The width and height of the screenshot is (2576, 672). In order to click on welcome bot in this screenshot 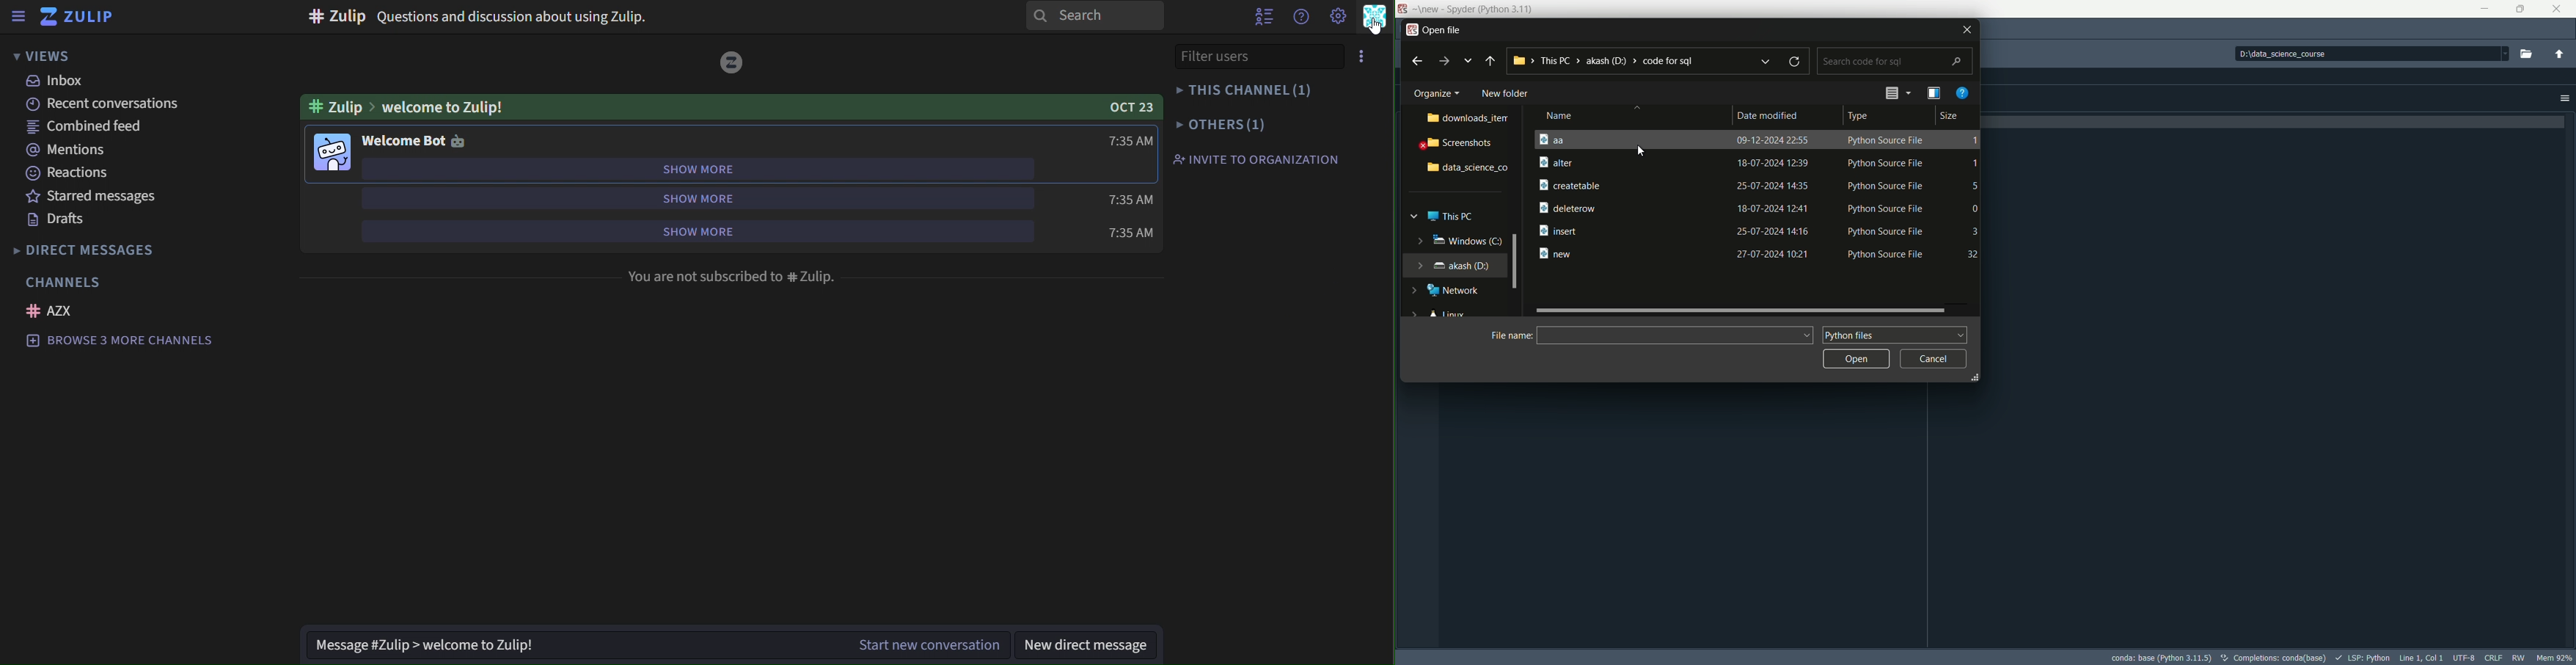, I will do `click(421, 141)`.